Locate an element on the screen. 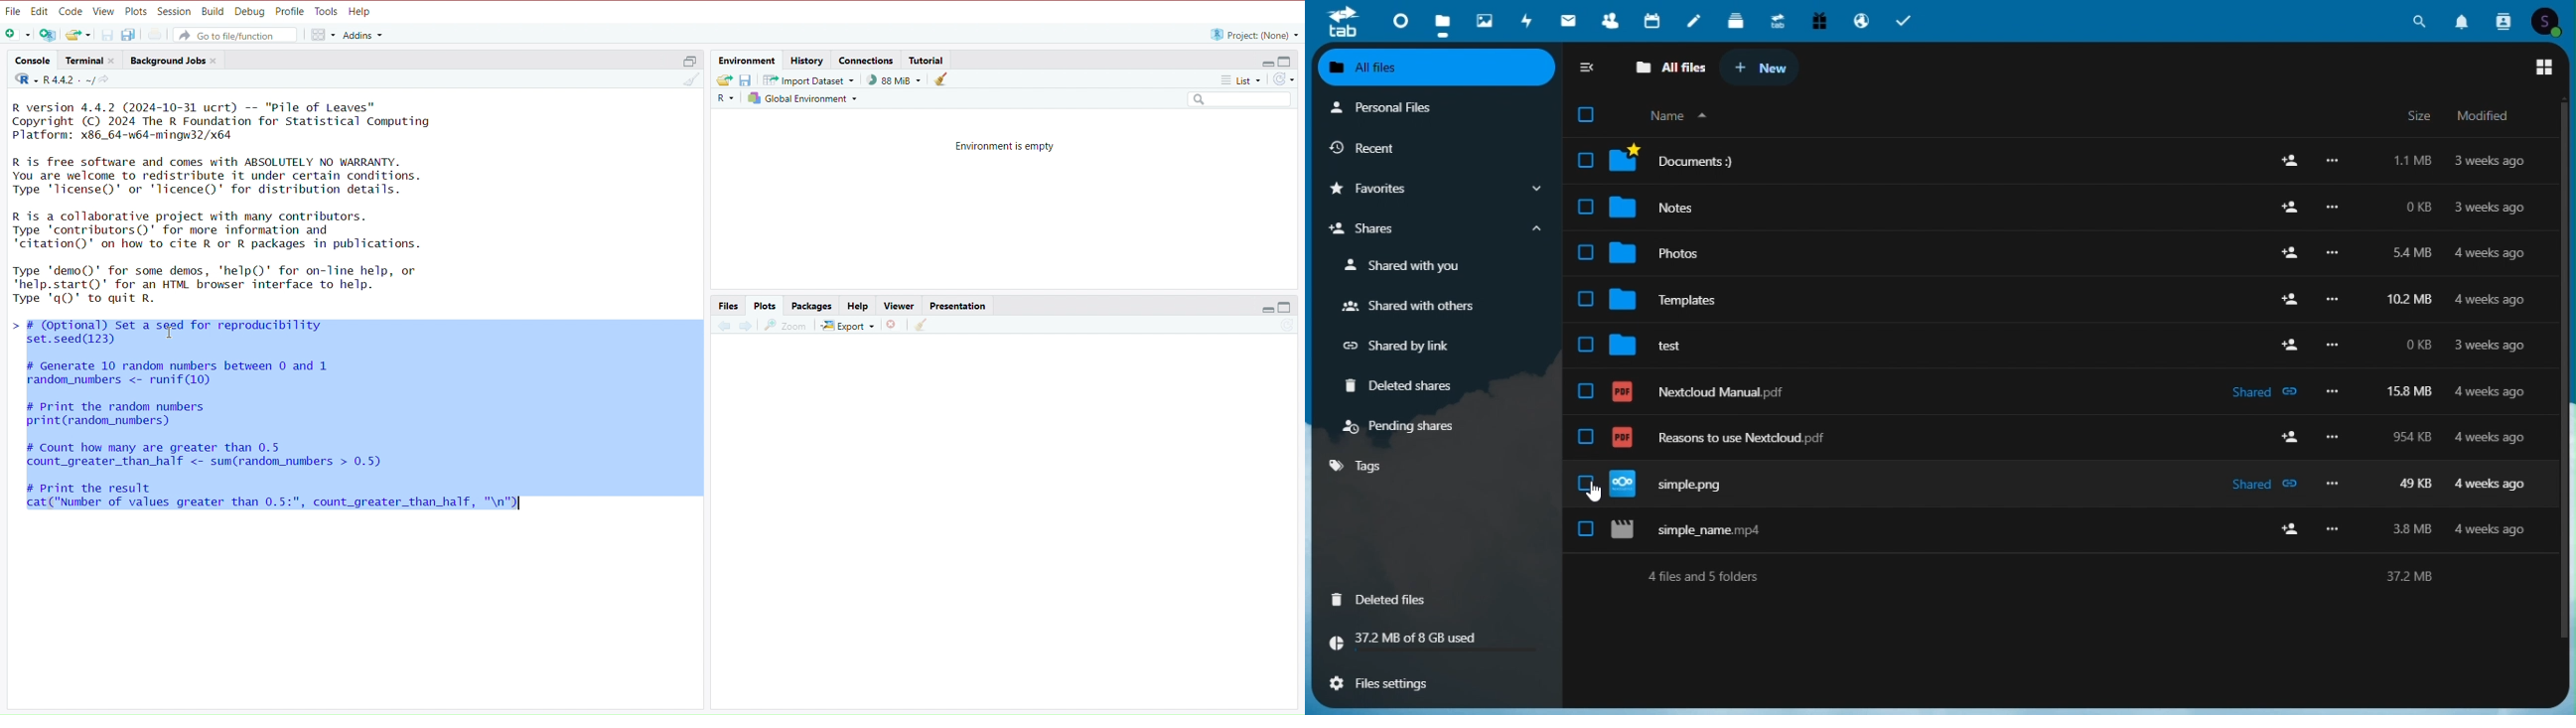  Open existing file is located at coordinates (77, 35).